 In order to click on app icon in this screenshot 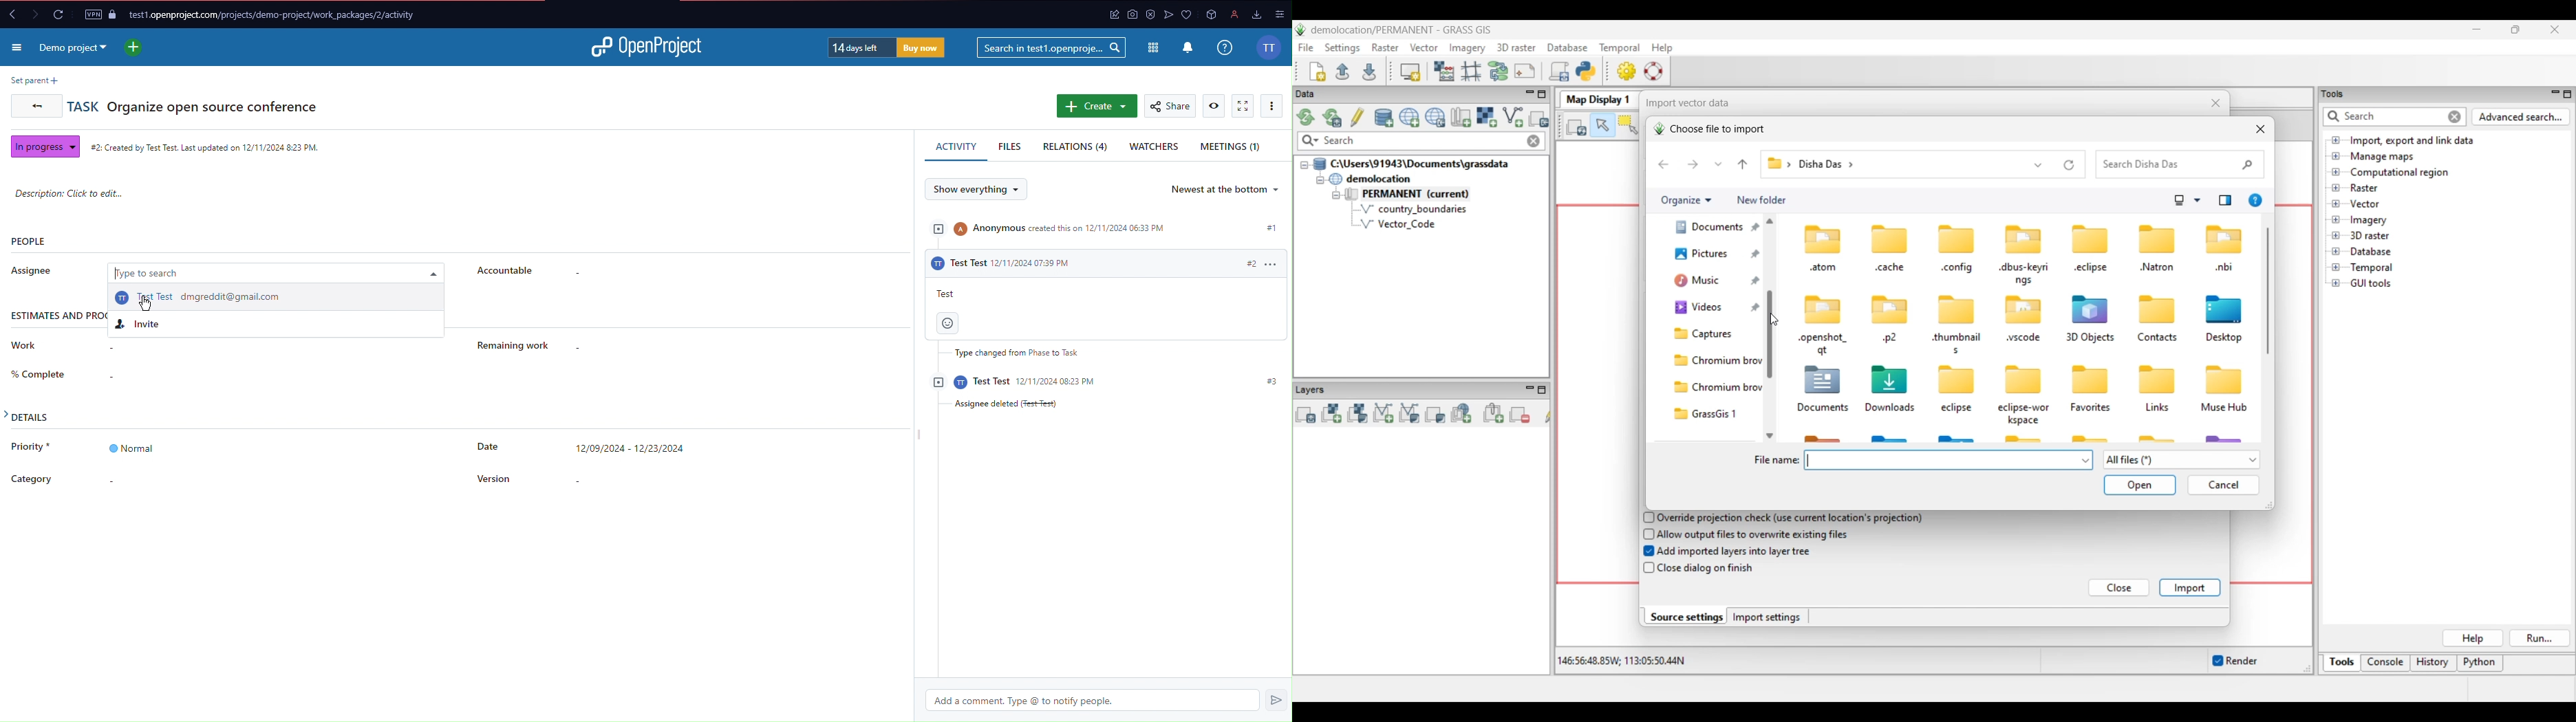, I will do `click(1126, 14)`.